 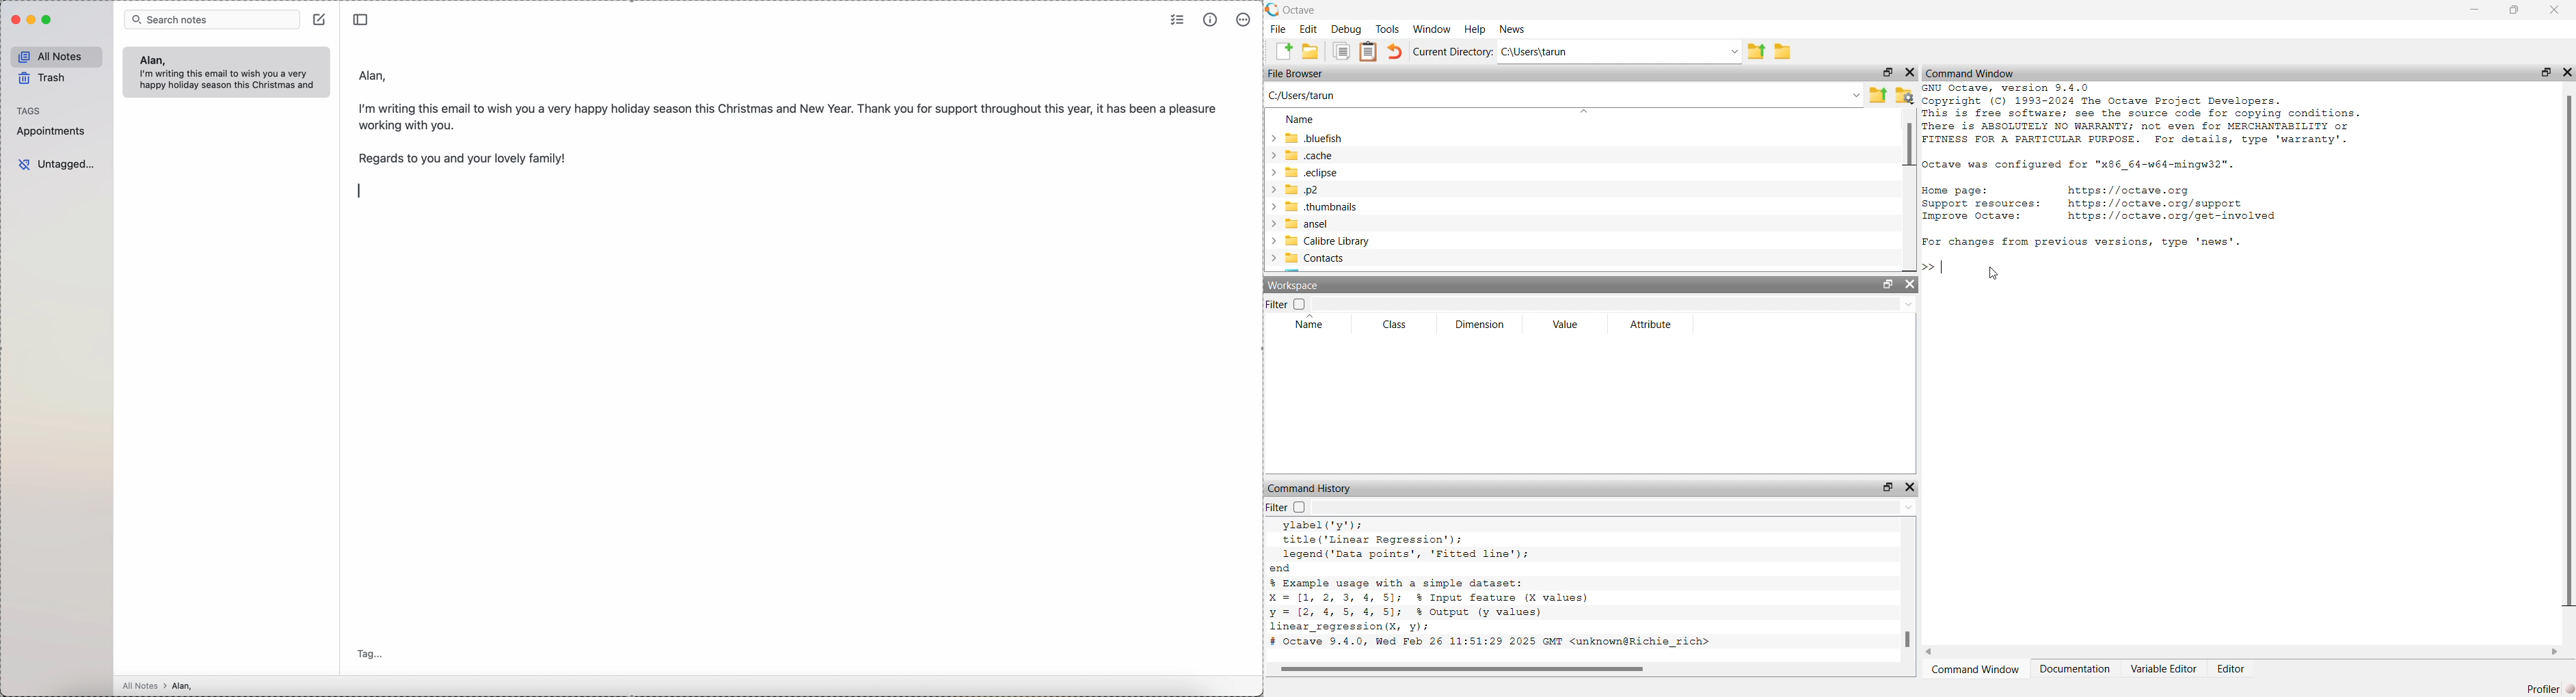 I want to click on scrollbar, so click(x=2568, y=356).